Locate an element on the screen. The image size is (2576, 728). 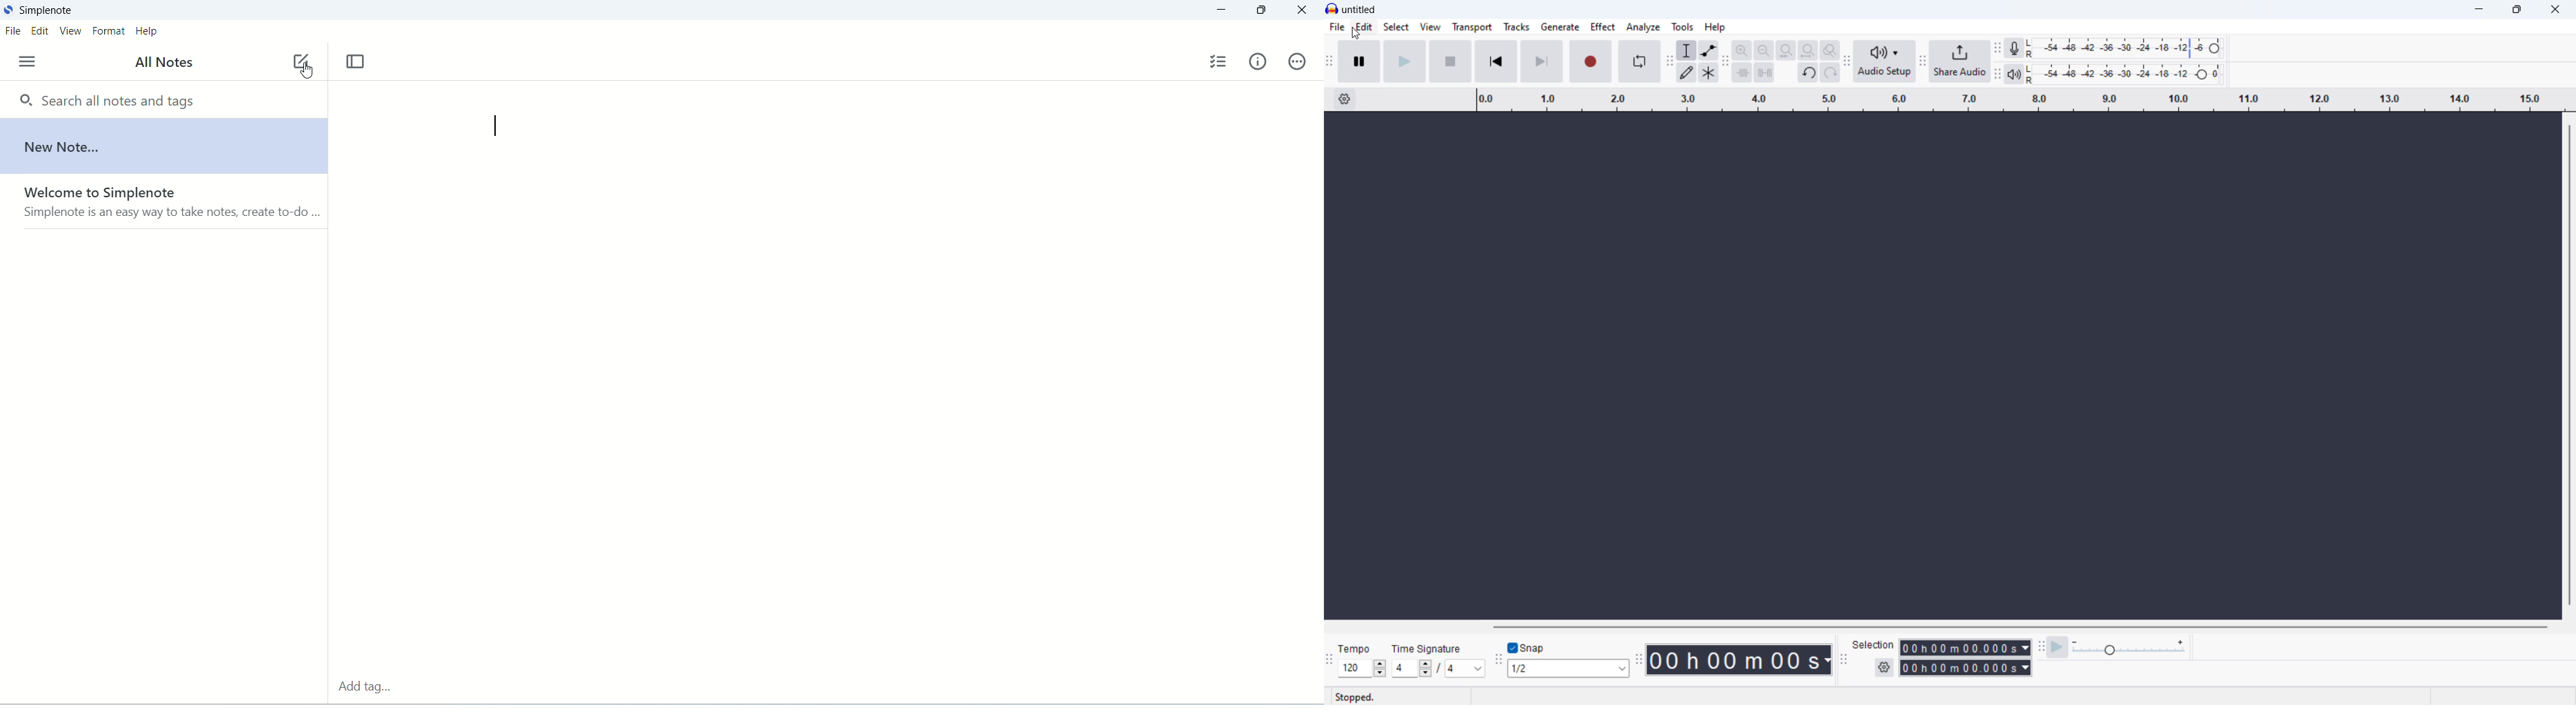
audio setup is located at coordinates (1884, 61).